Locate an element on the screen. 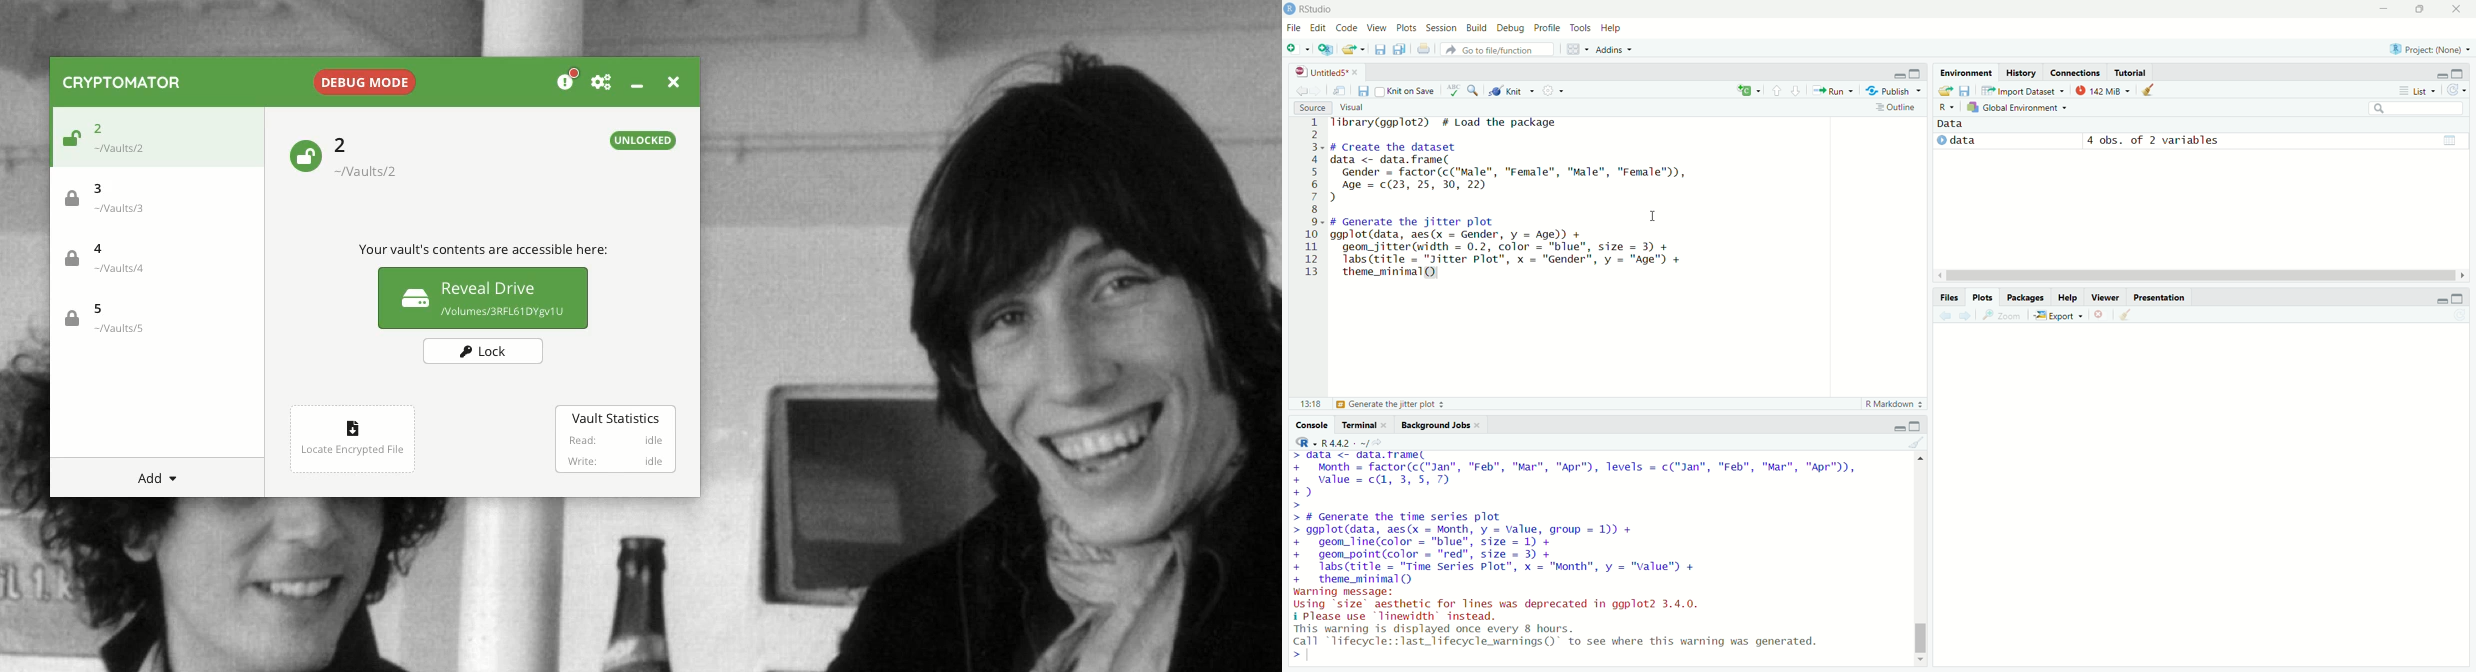  help is located at coordinates (1617, 26).